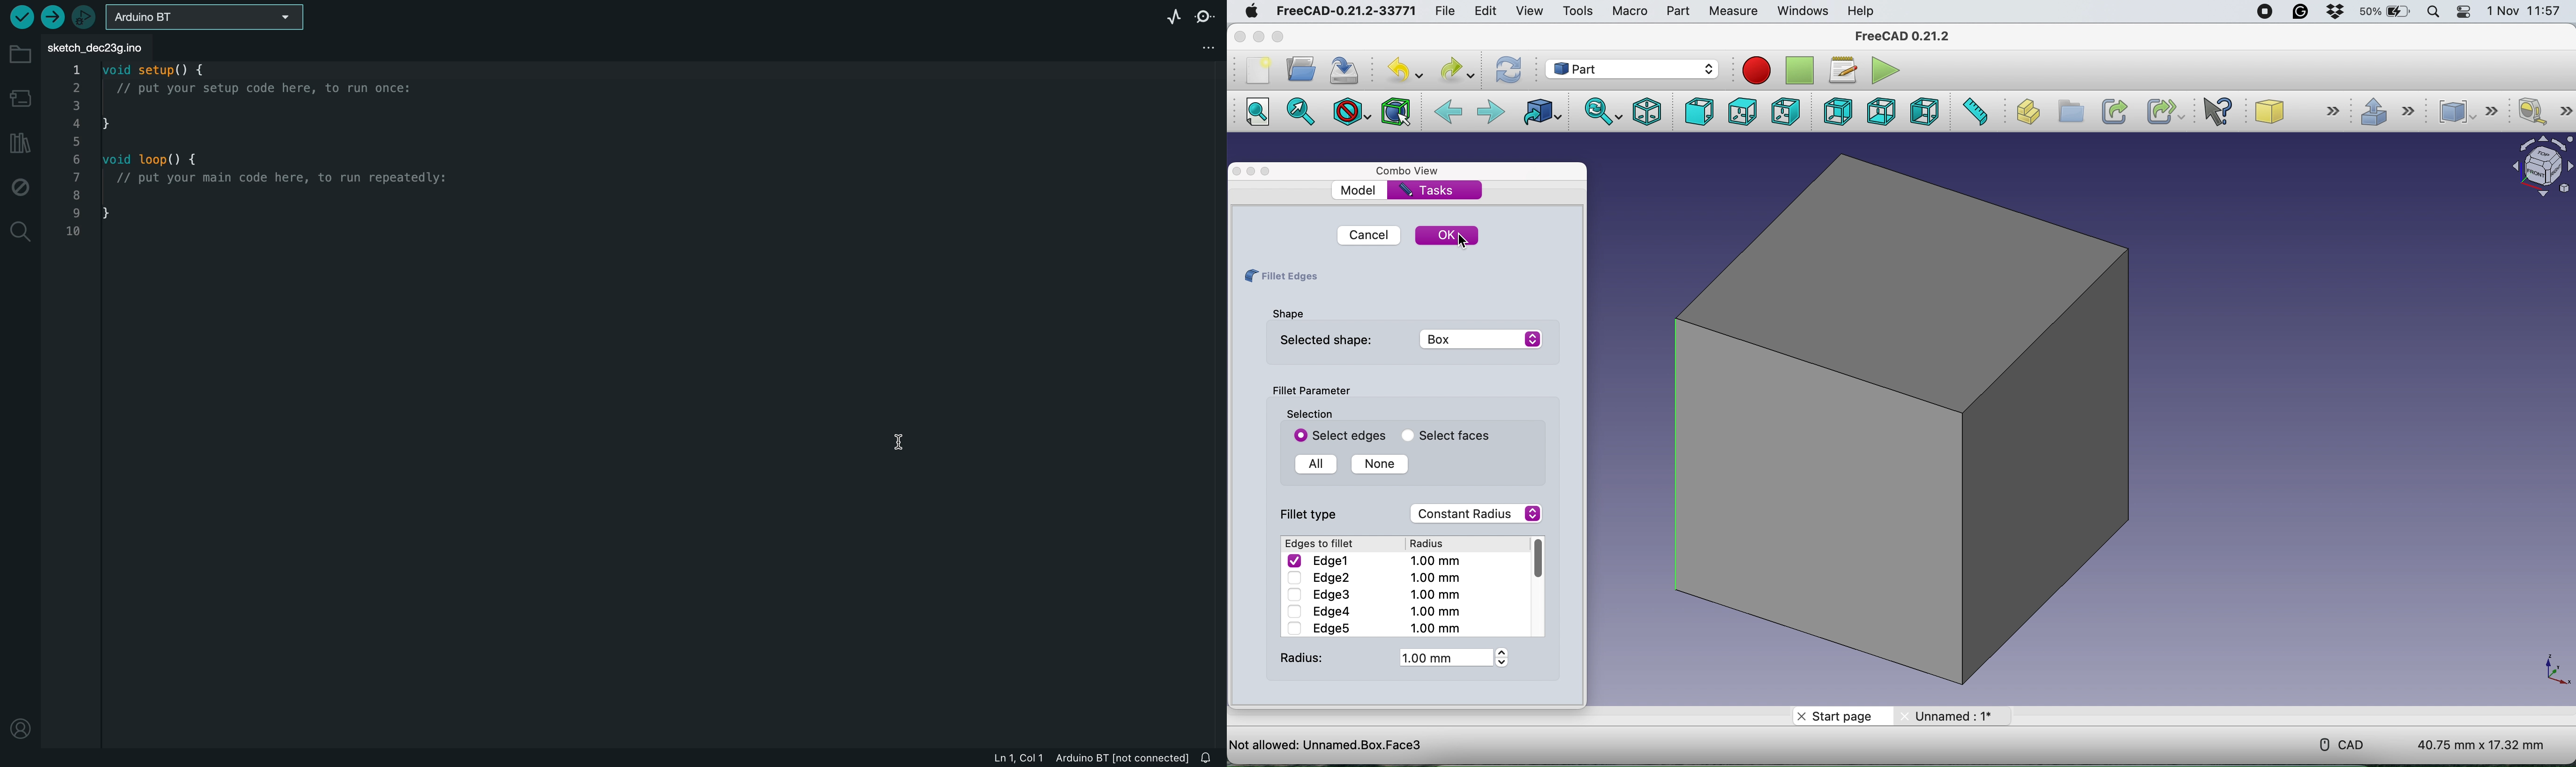 This screenshot has width=2576, height=784. I want to click on undo, so click(1405, 69).